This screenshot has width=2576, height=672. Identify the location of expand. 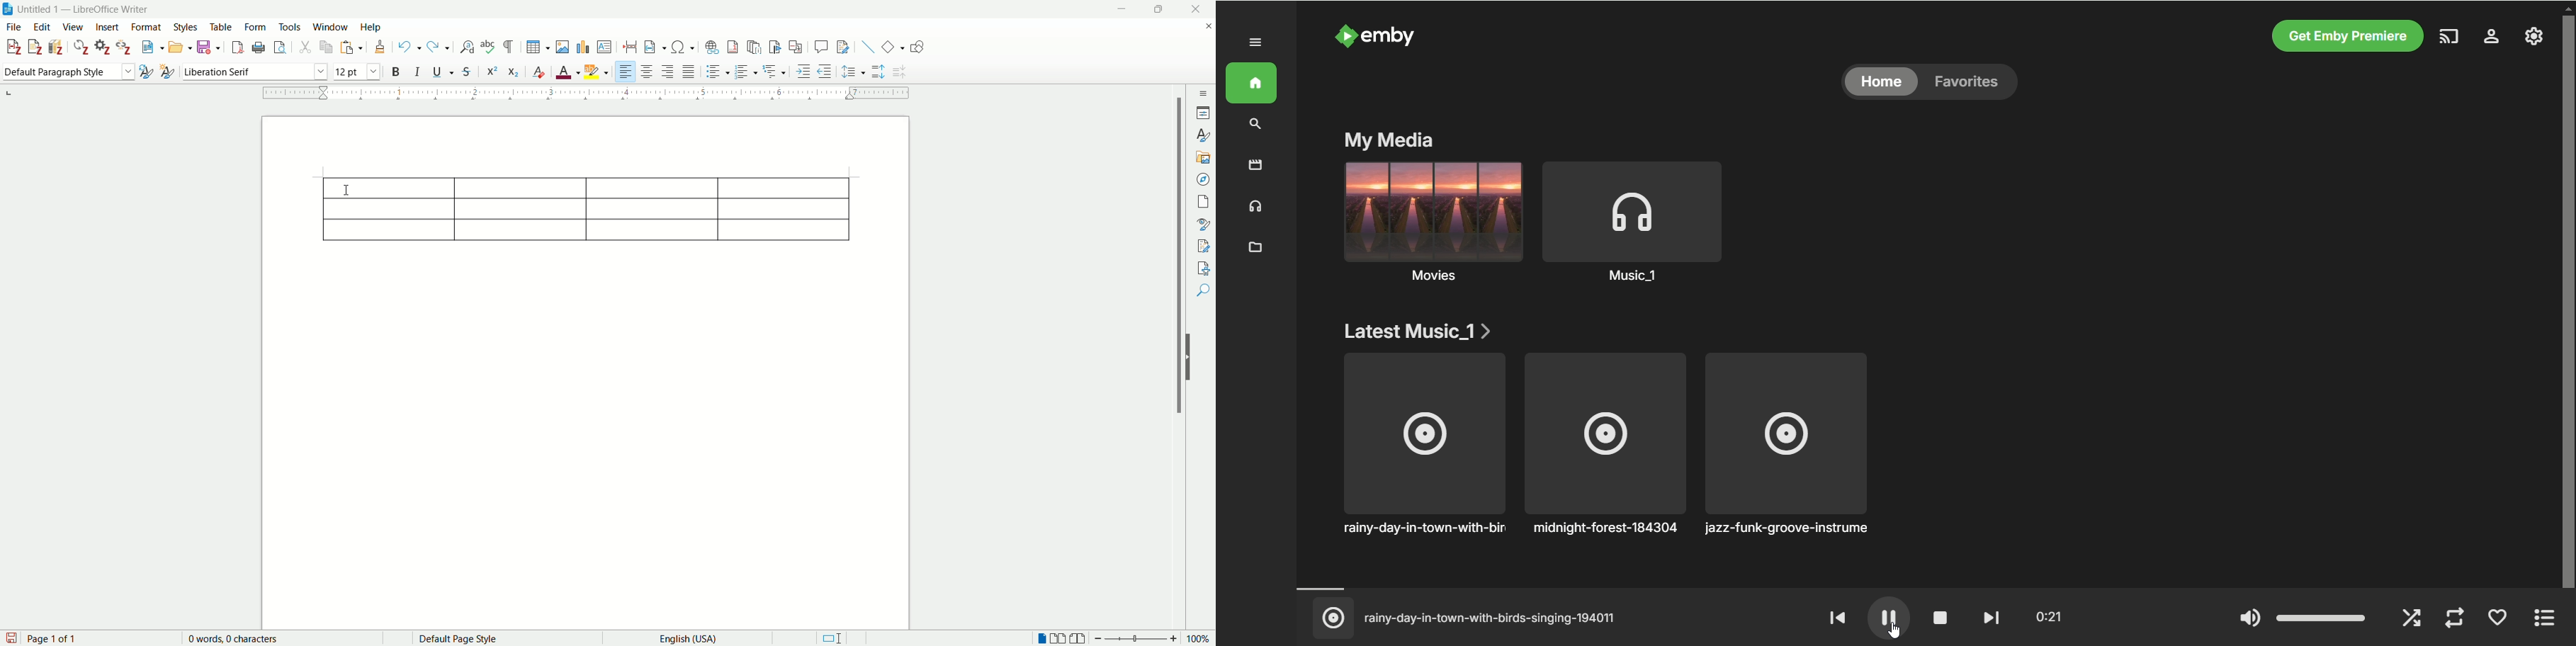
(2546, 618).